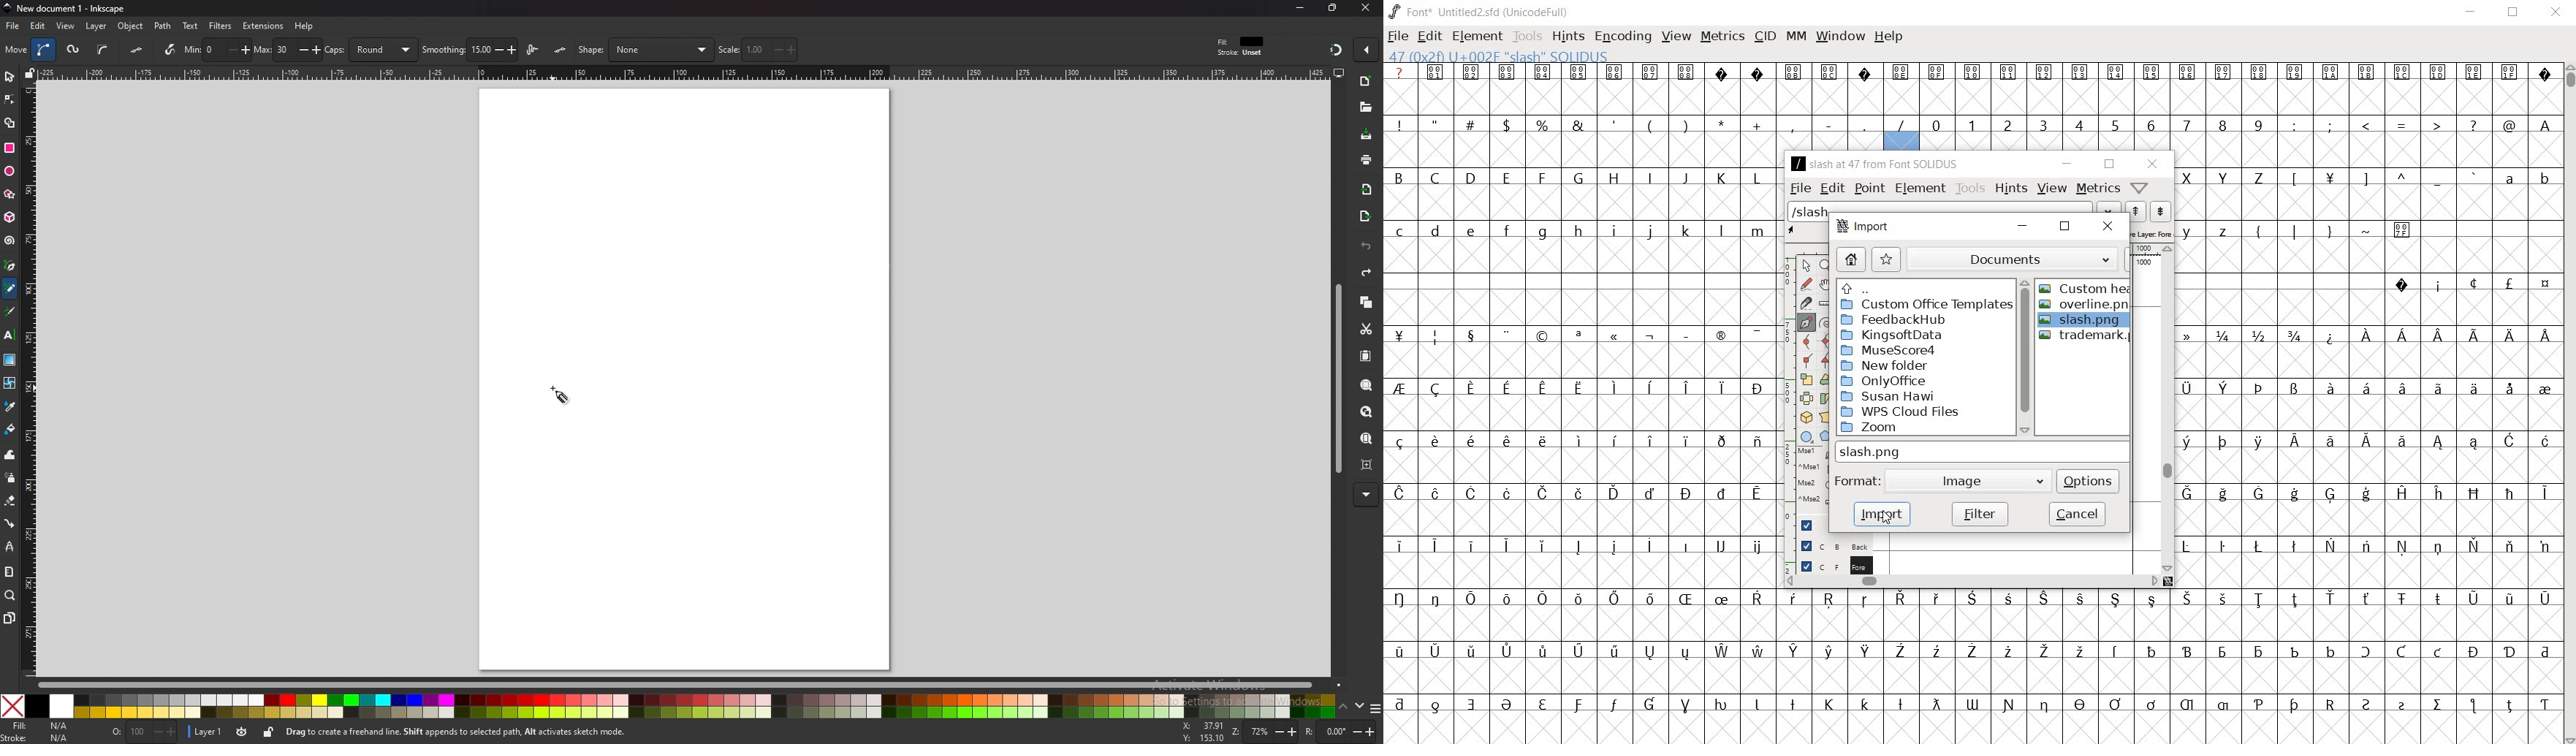 The height and width of the screenshot is (756, 2576). What do you see at coordinates (1839, 37) in the screenshot?
I see `WINDOW` at bounding box center [1839, 37].